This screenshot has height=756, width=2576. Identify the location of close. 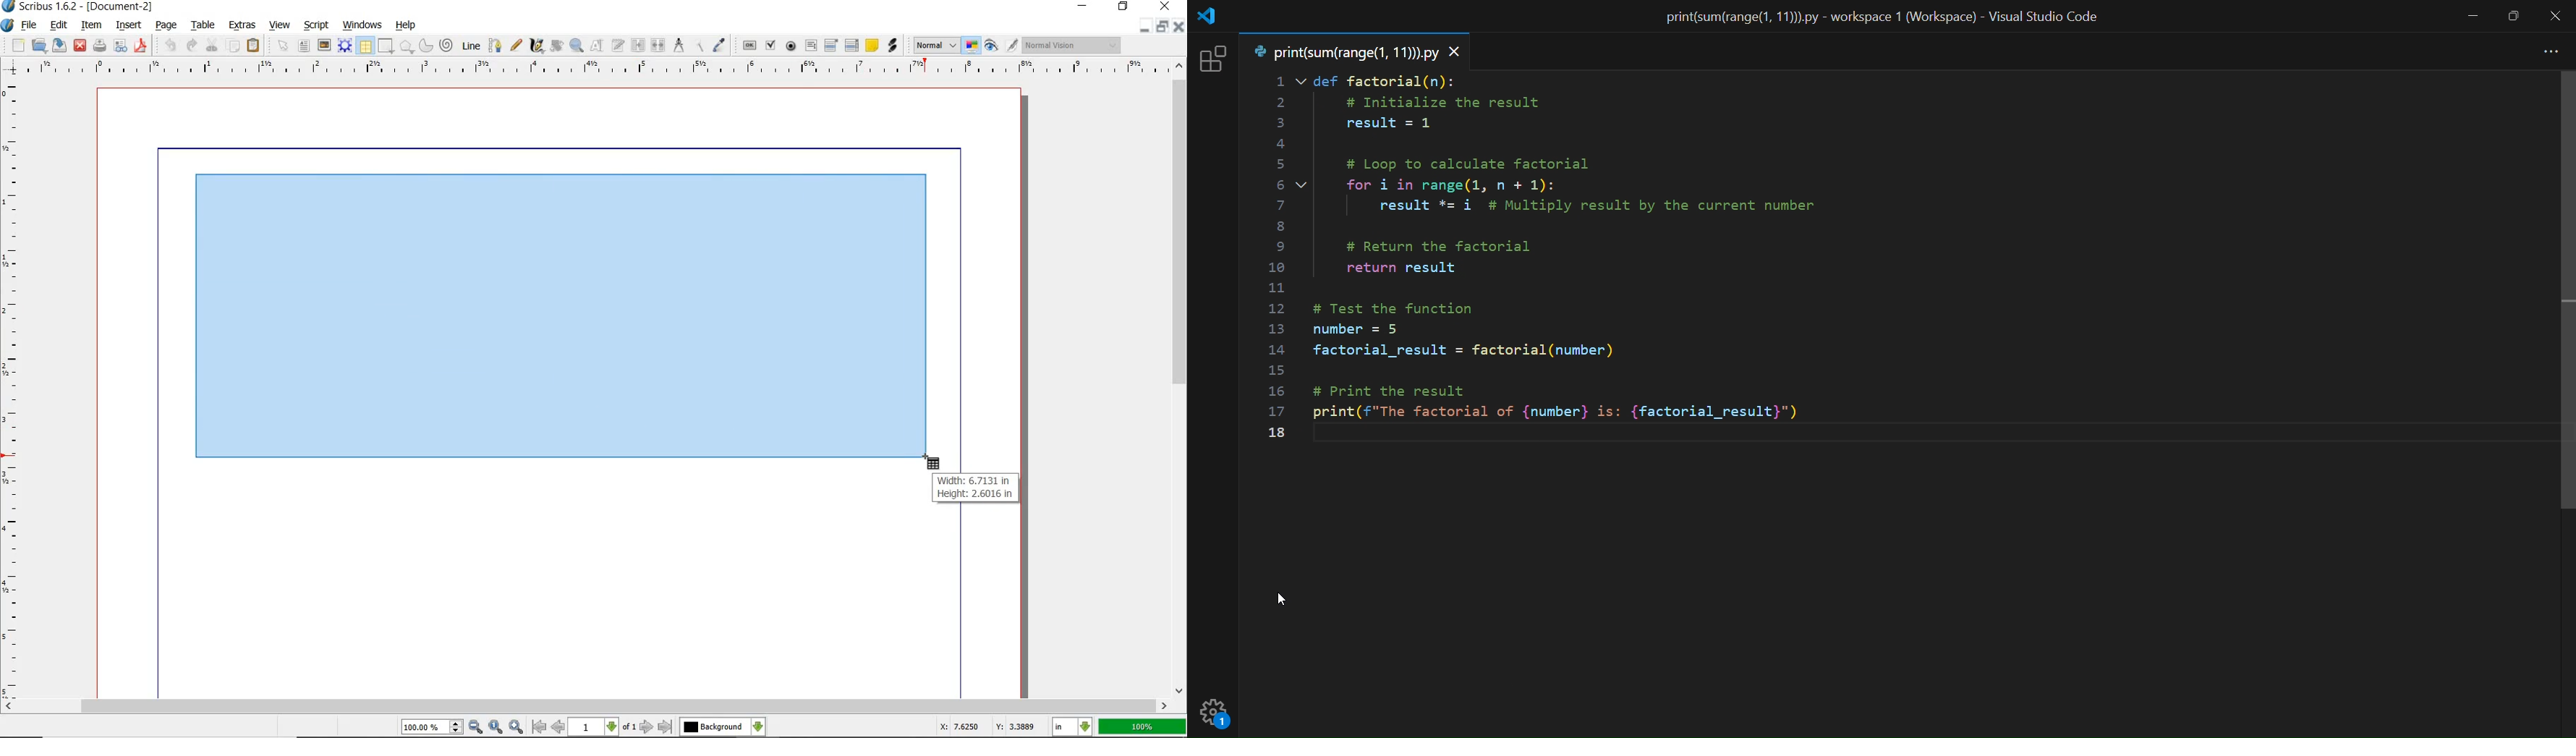
(1164, 7).